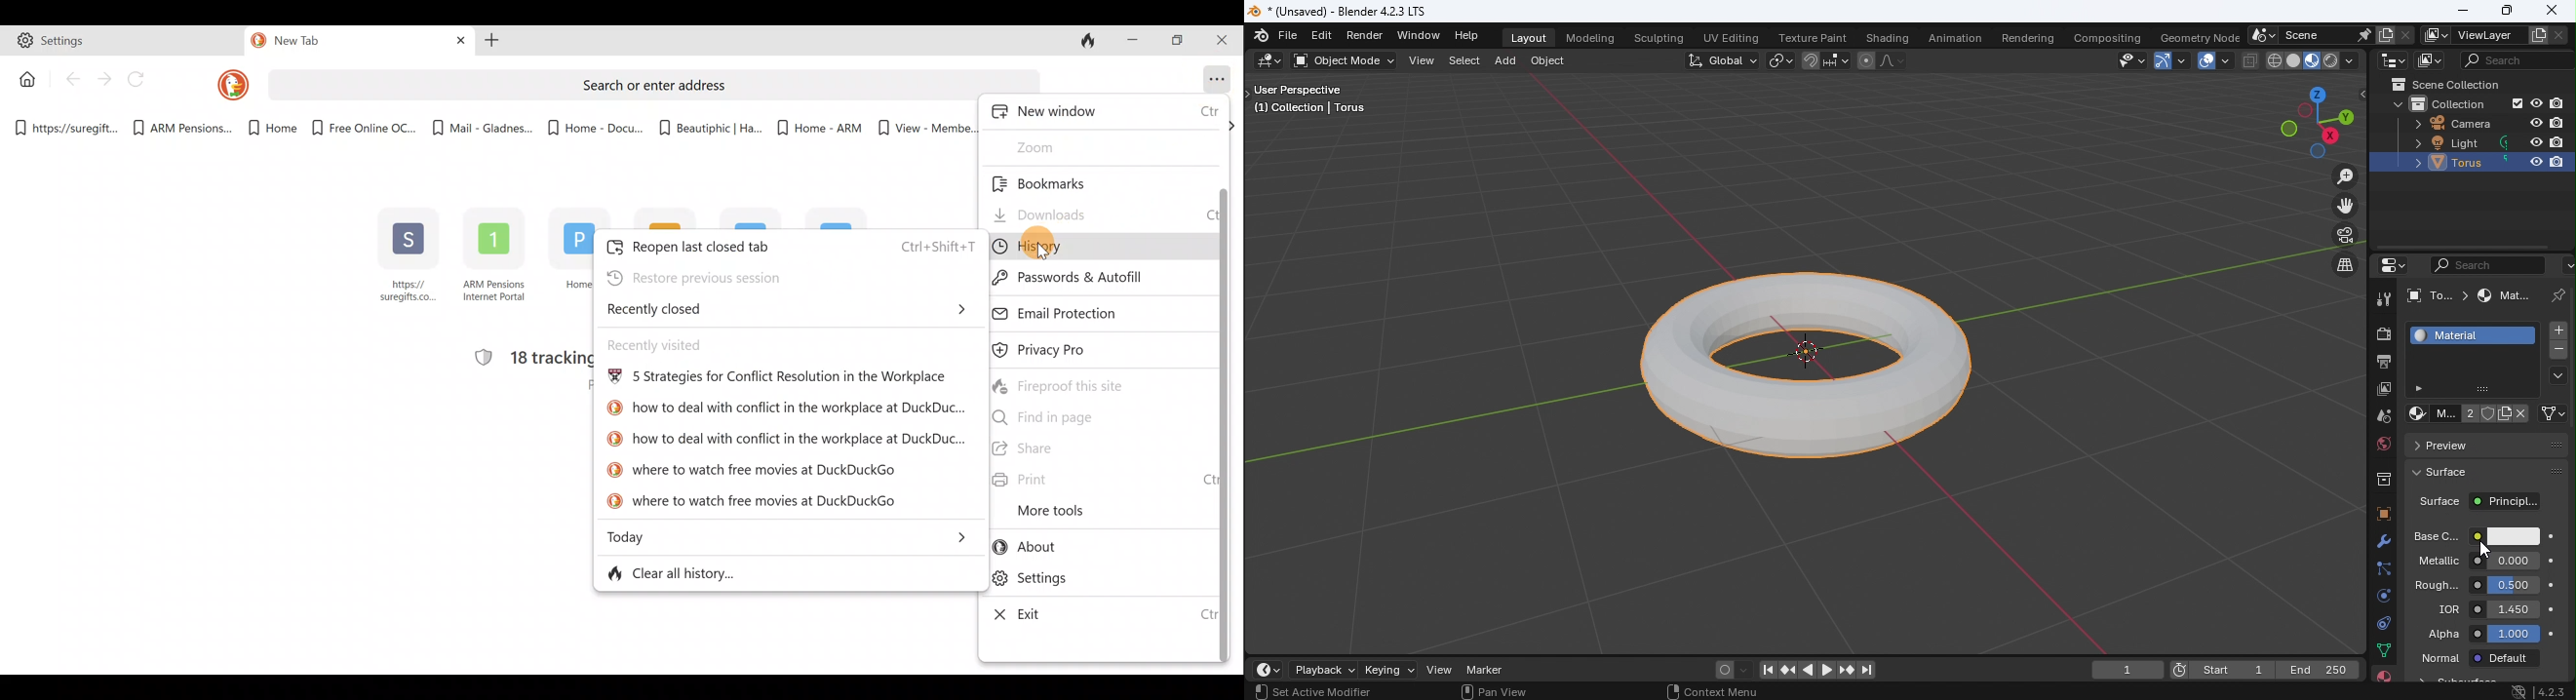  I want to click on View, so click(1424, 60).